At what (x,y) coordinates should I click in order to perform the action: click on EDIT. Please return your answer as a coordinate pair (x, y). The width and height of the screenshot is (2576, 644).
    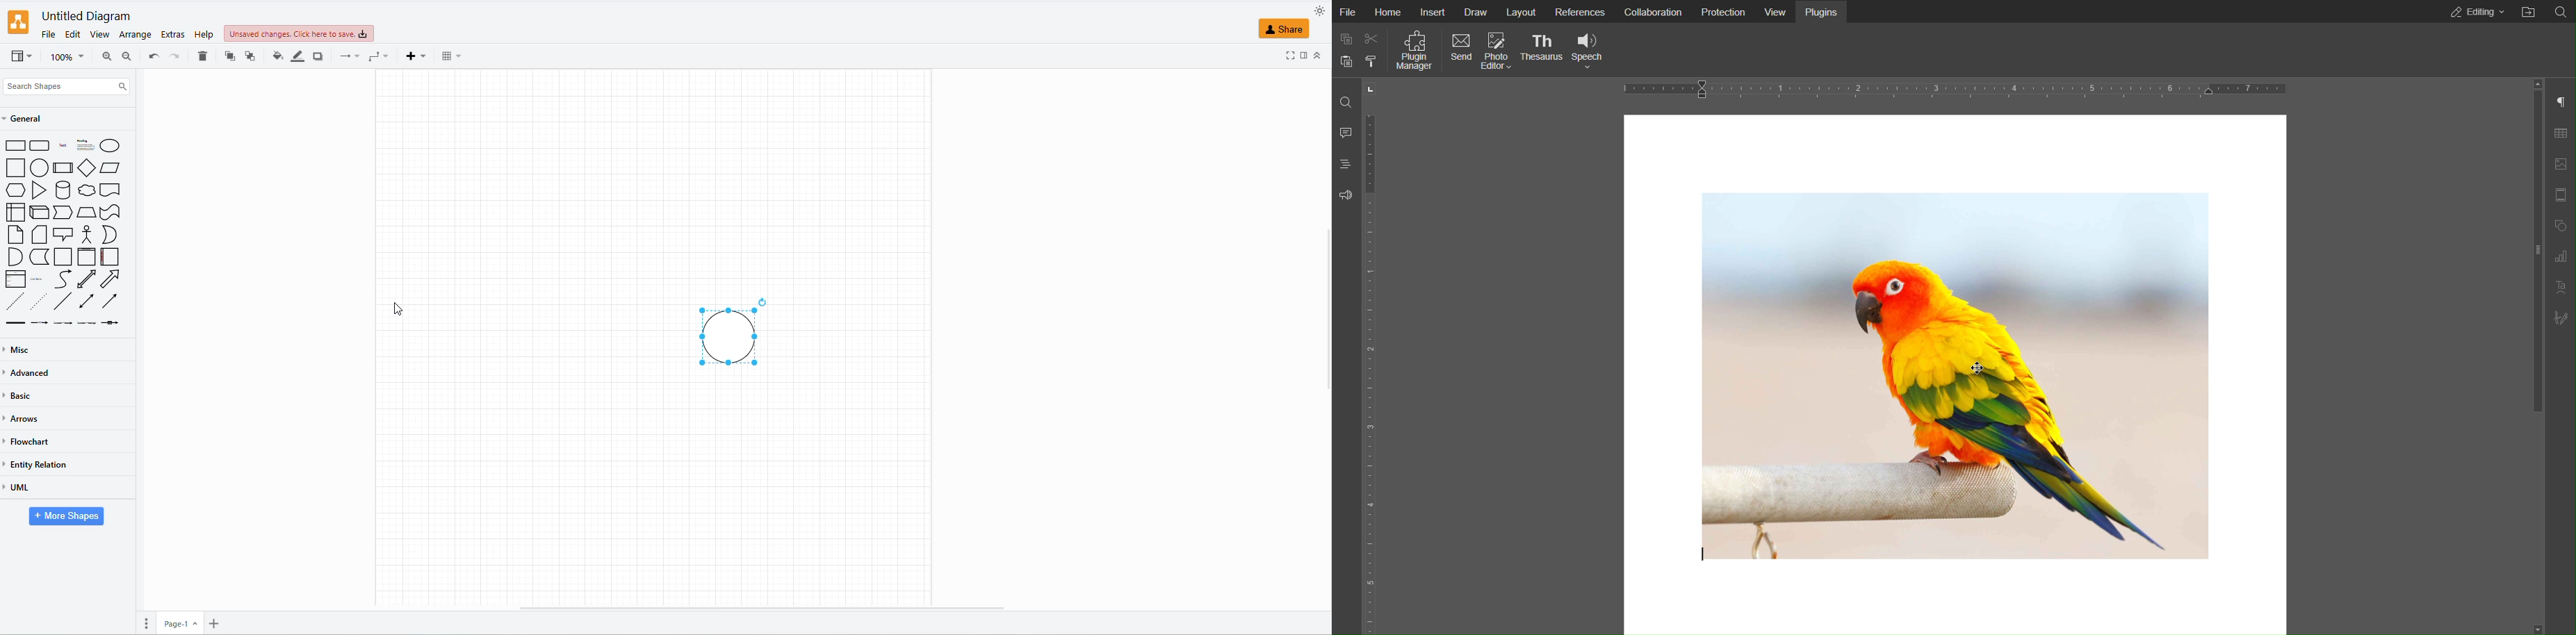
    Looking at the image, I should click on (71, 35).